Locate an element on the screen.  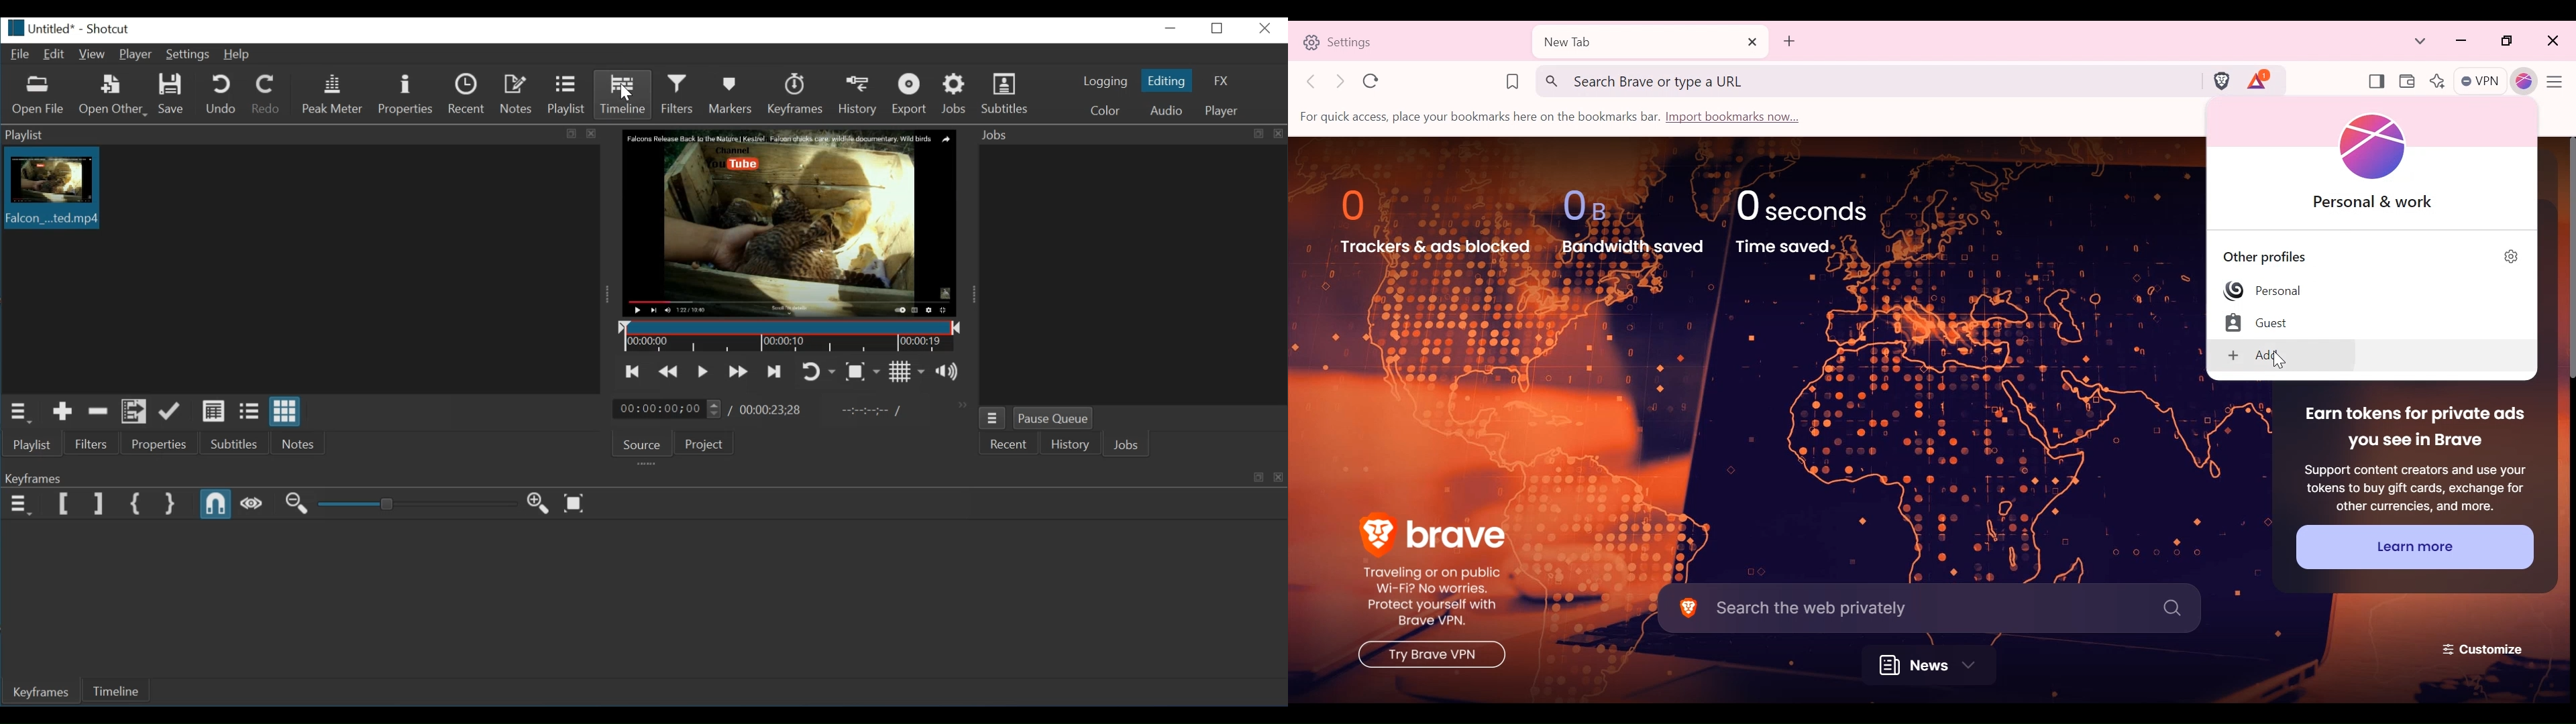
Scrub while dragging is located at coordinates (251, 504).